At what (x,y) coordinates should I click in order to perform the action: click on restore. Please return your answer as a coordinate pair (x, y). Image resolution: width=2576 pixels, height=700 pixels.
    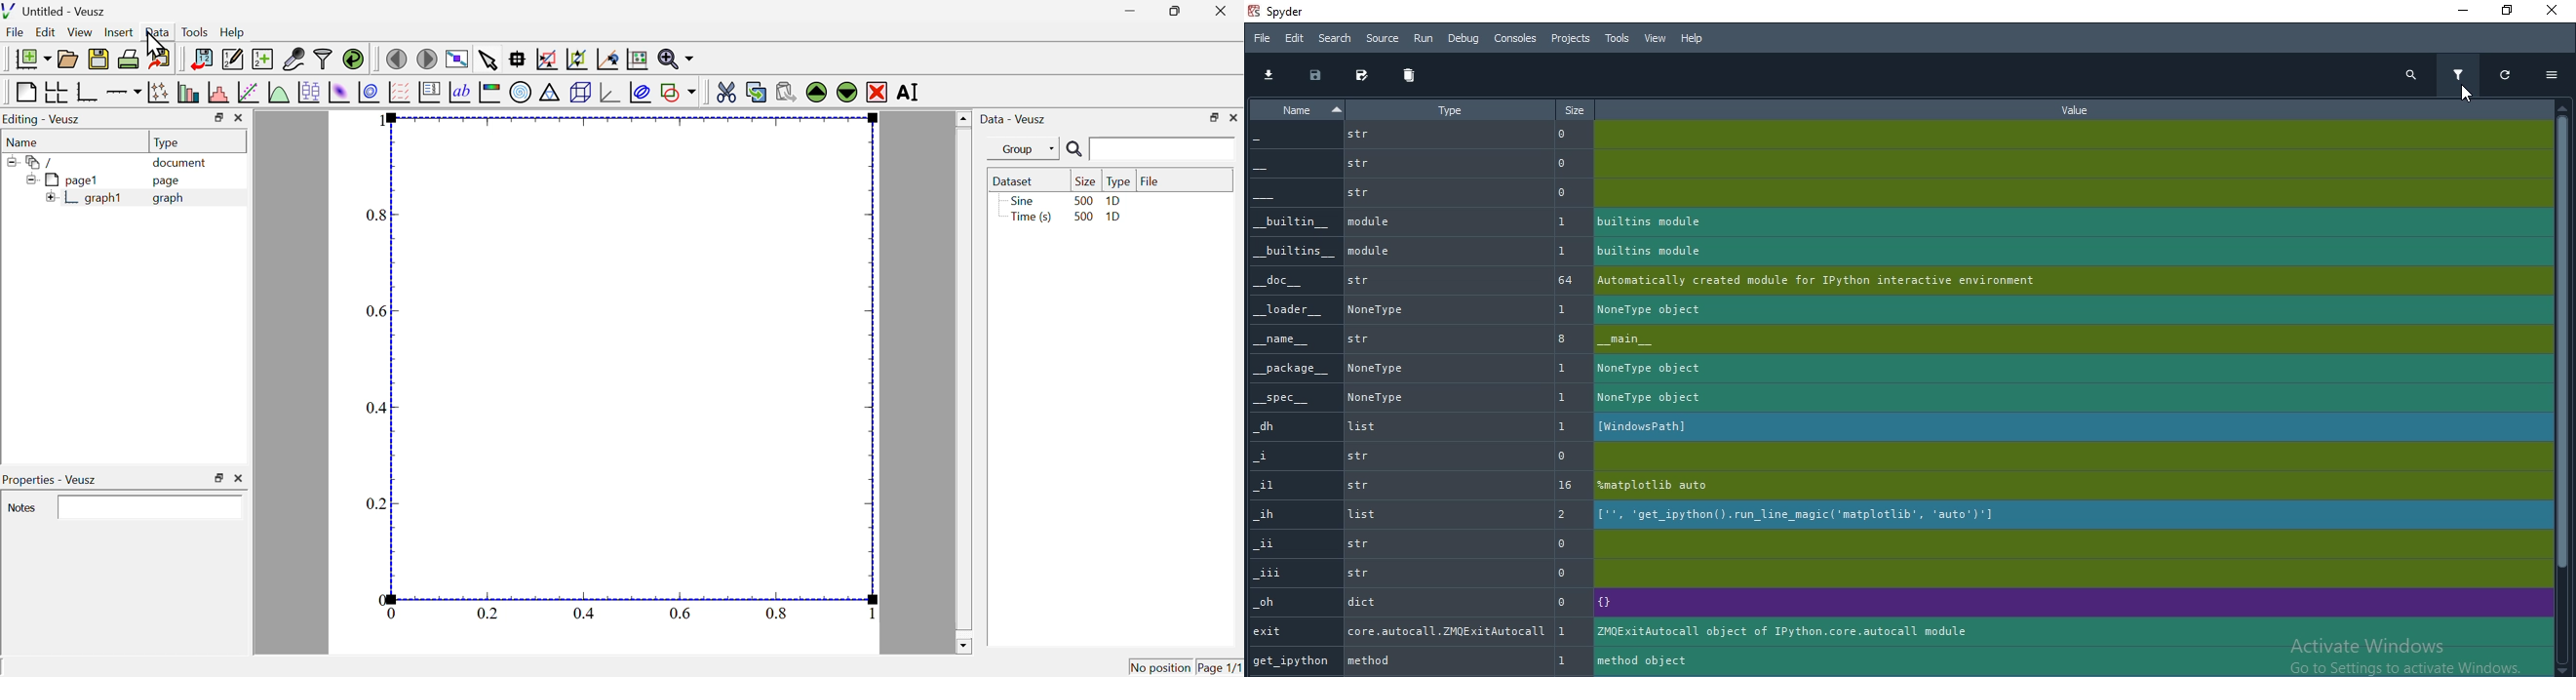
    Looking at the image, I should click on (2508, 76).